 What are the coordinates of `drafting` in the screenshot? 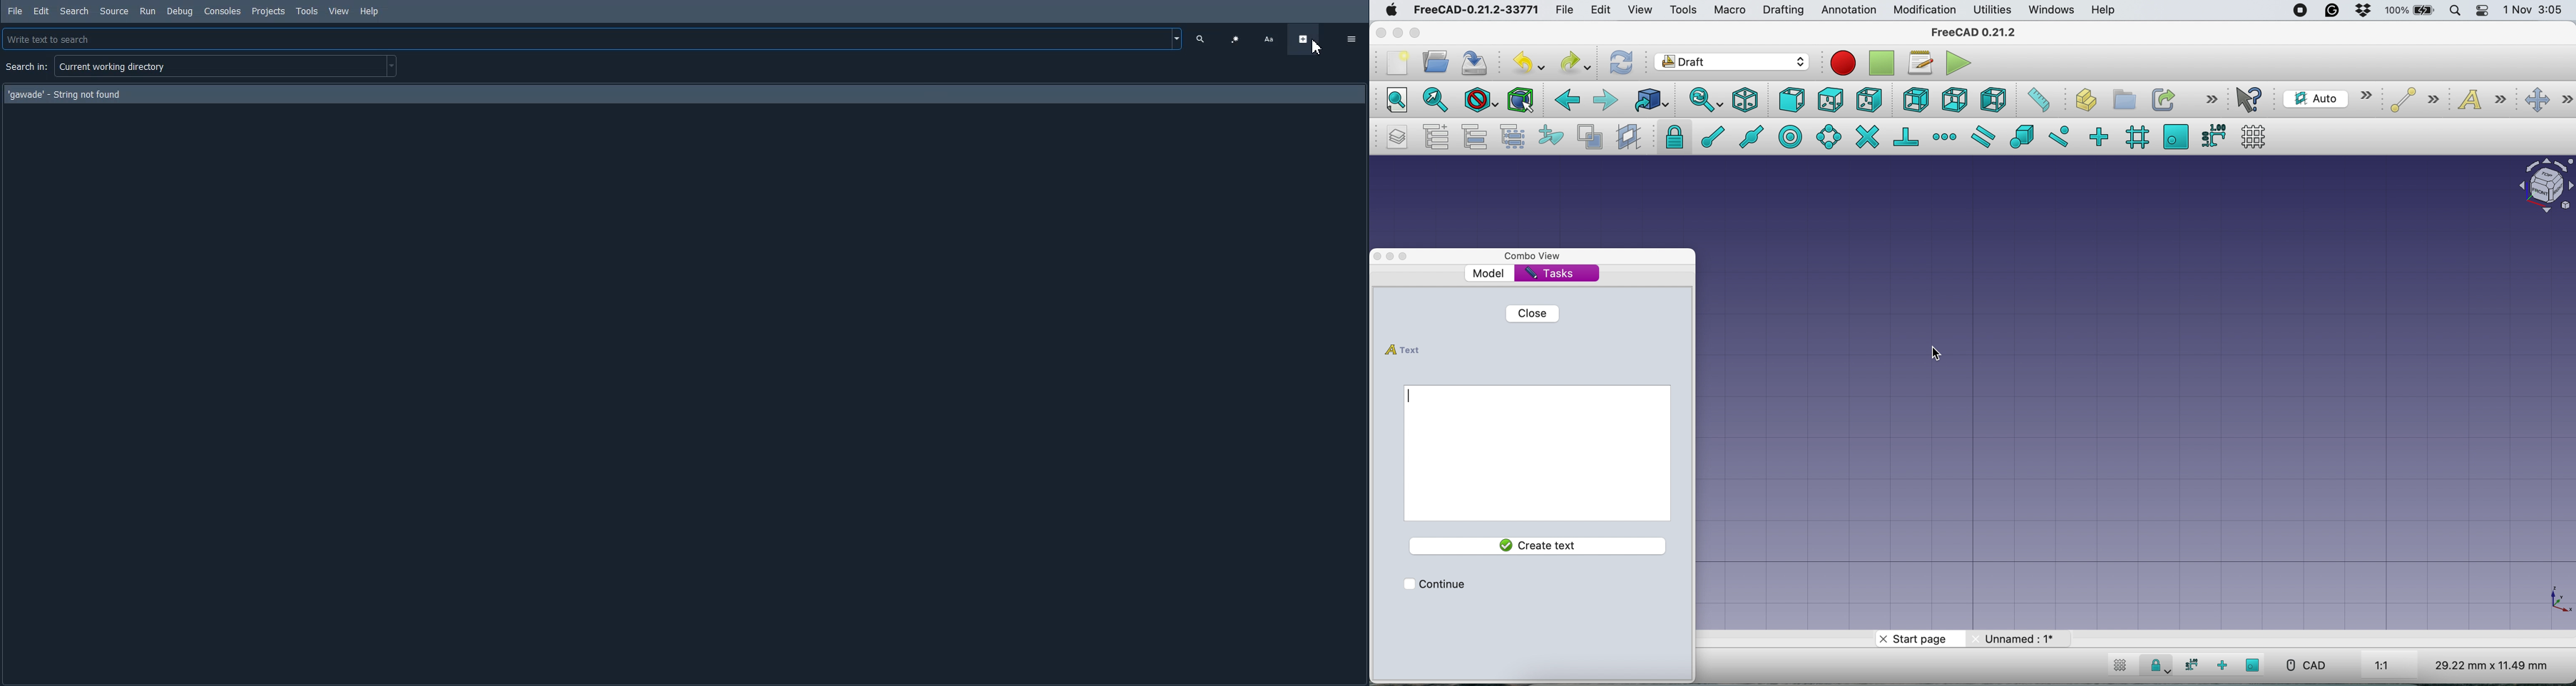 It's located at (1782, 10).